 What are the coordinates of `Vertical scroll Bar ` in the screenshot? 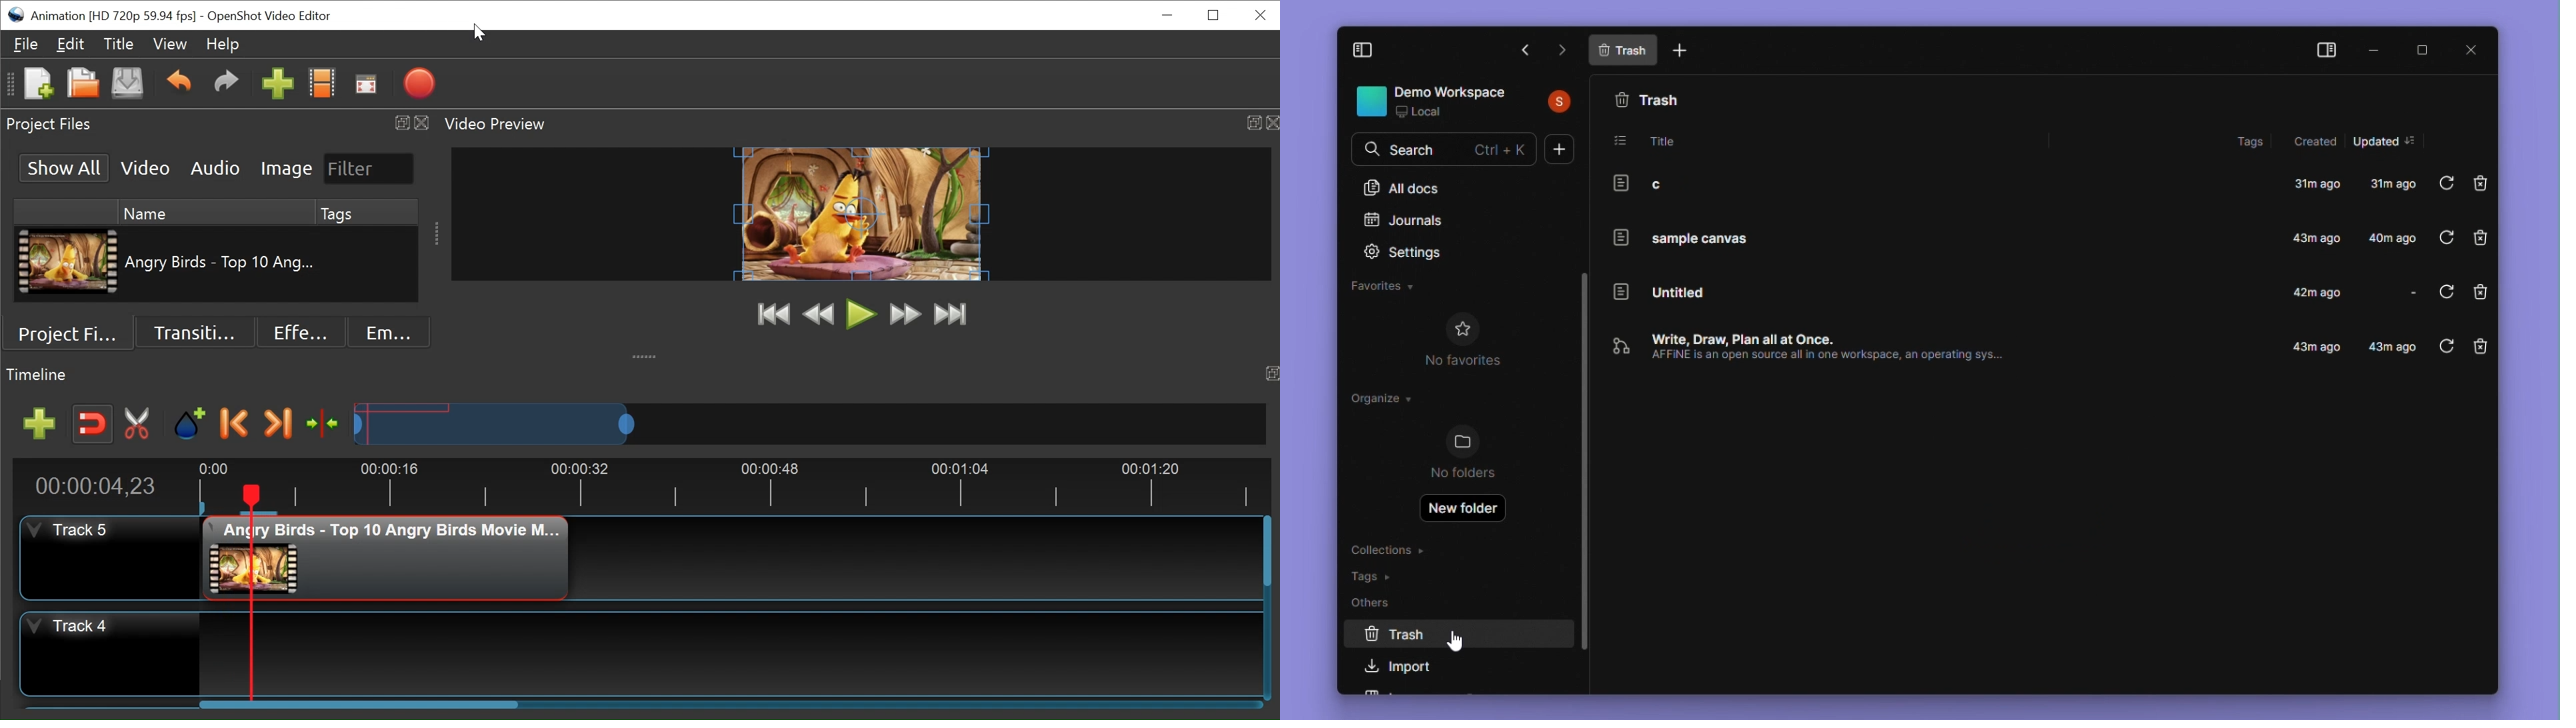 It's located at (1584, 463).